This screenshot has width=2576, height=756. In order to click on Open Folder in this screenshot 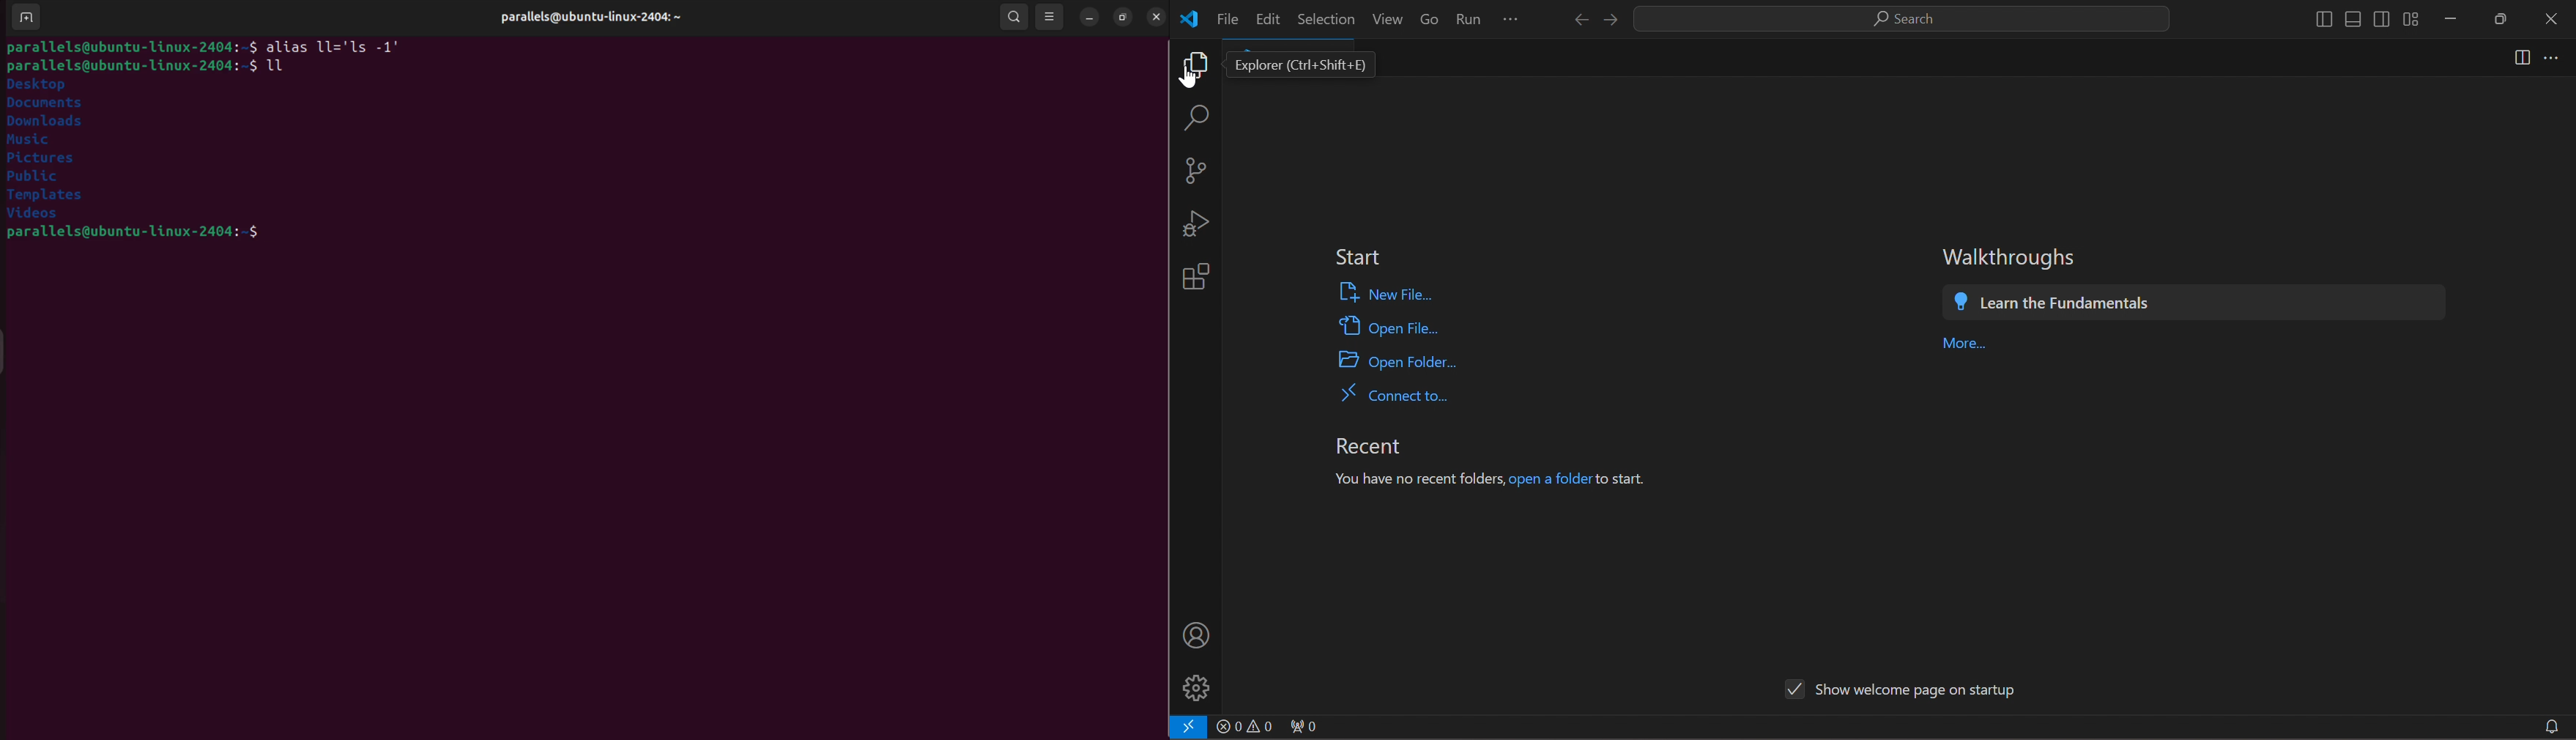, I will do `click(1411, 366)`.